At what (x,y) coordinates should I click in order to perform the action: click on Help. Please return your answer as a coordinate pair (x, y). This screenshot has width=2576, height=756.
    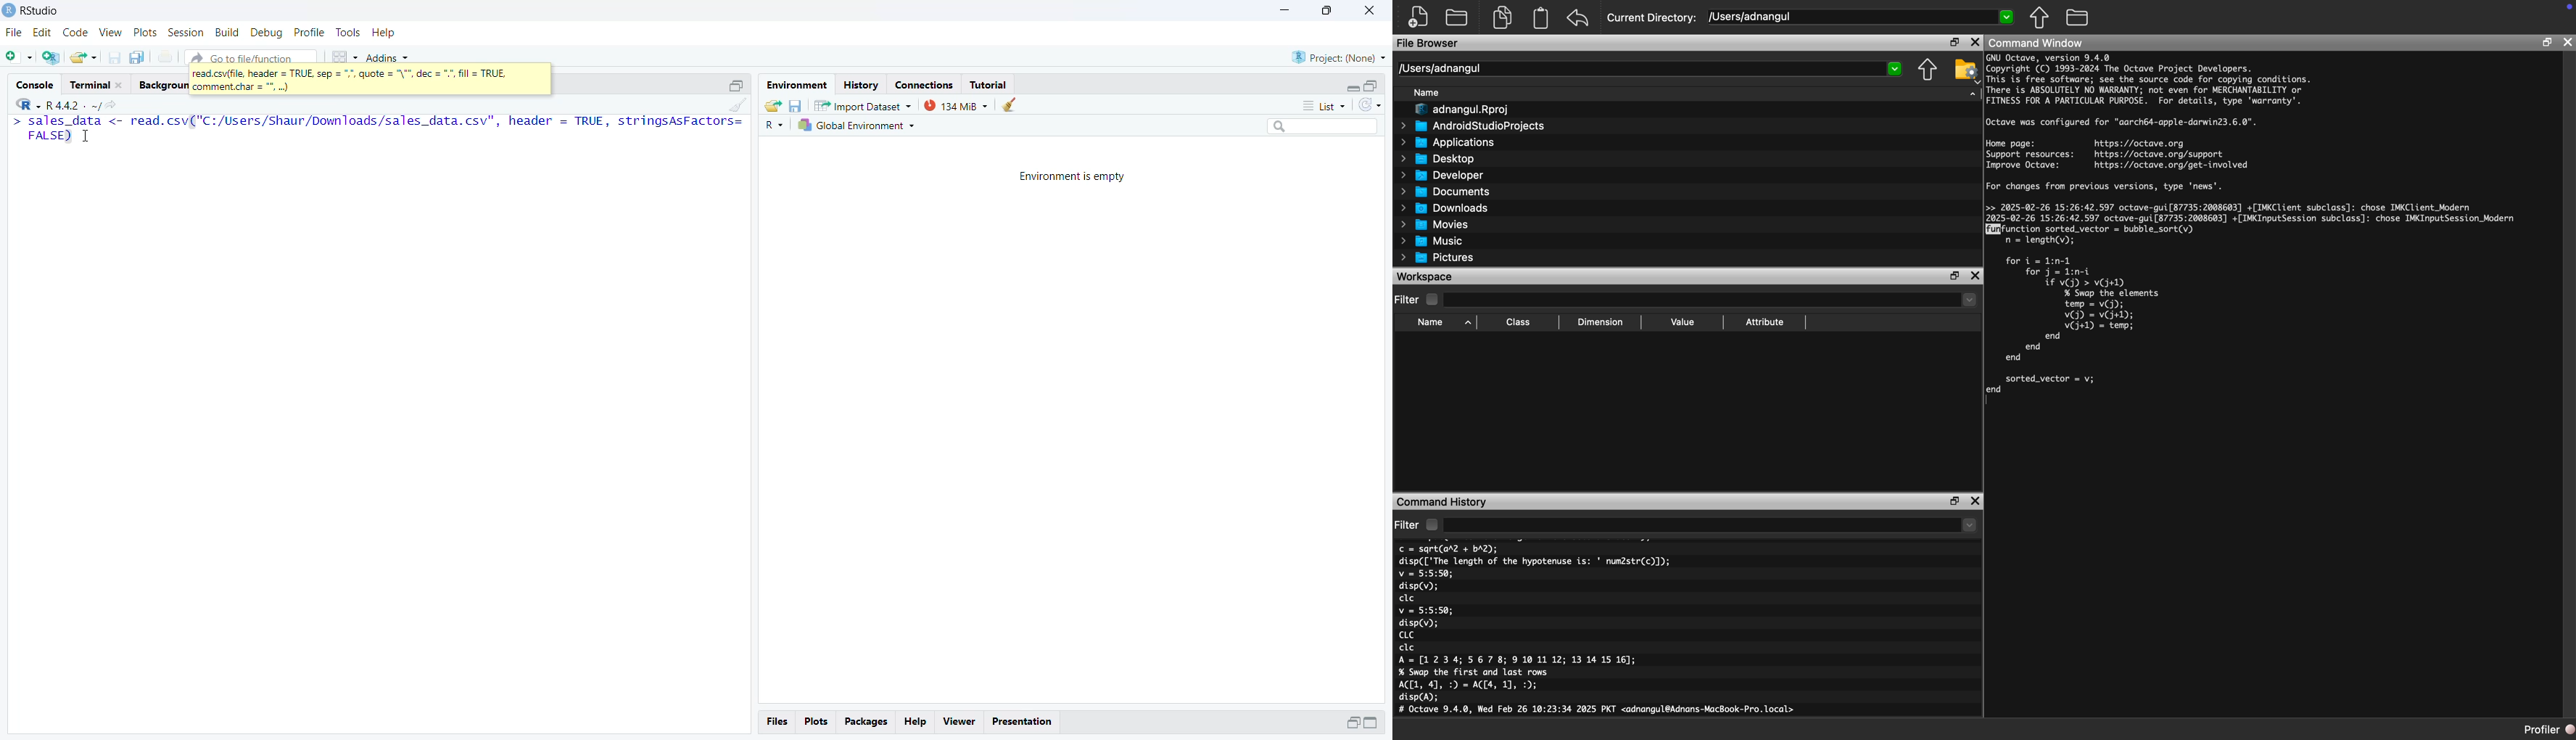
    Looking at the image, I should click on (915, 723).